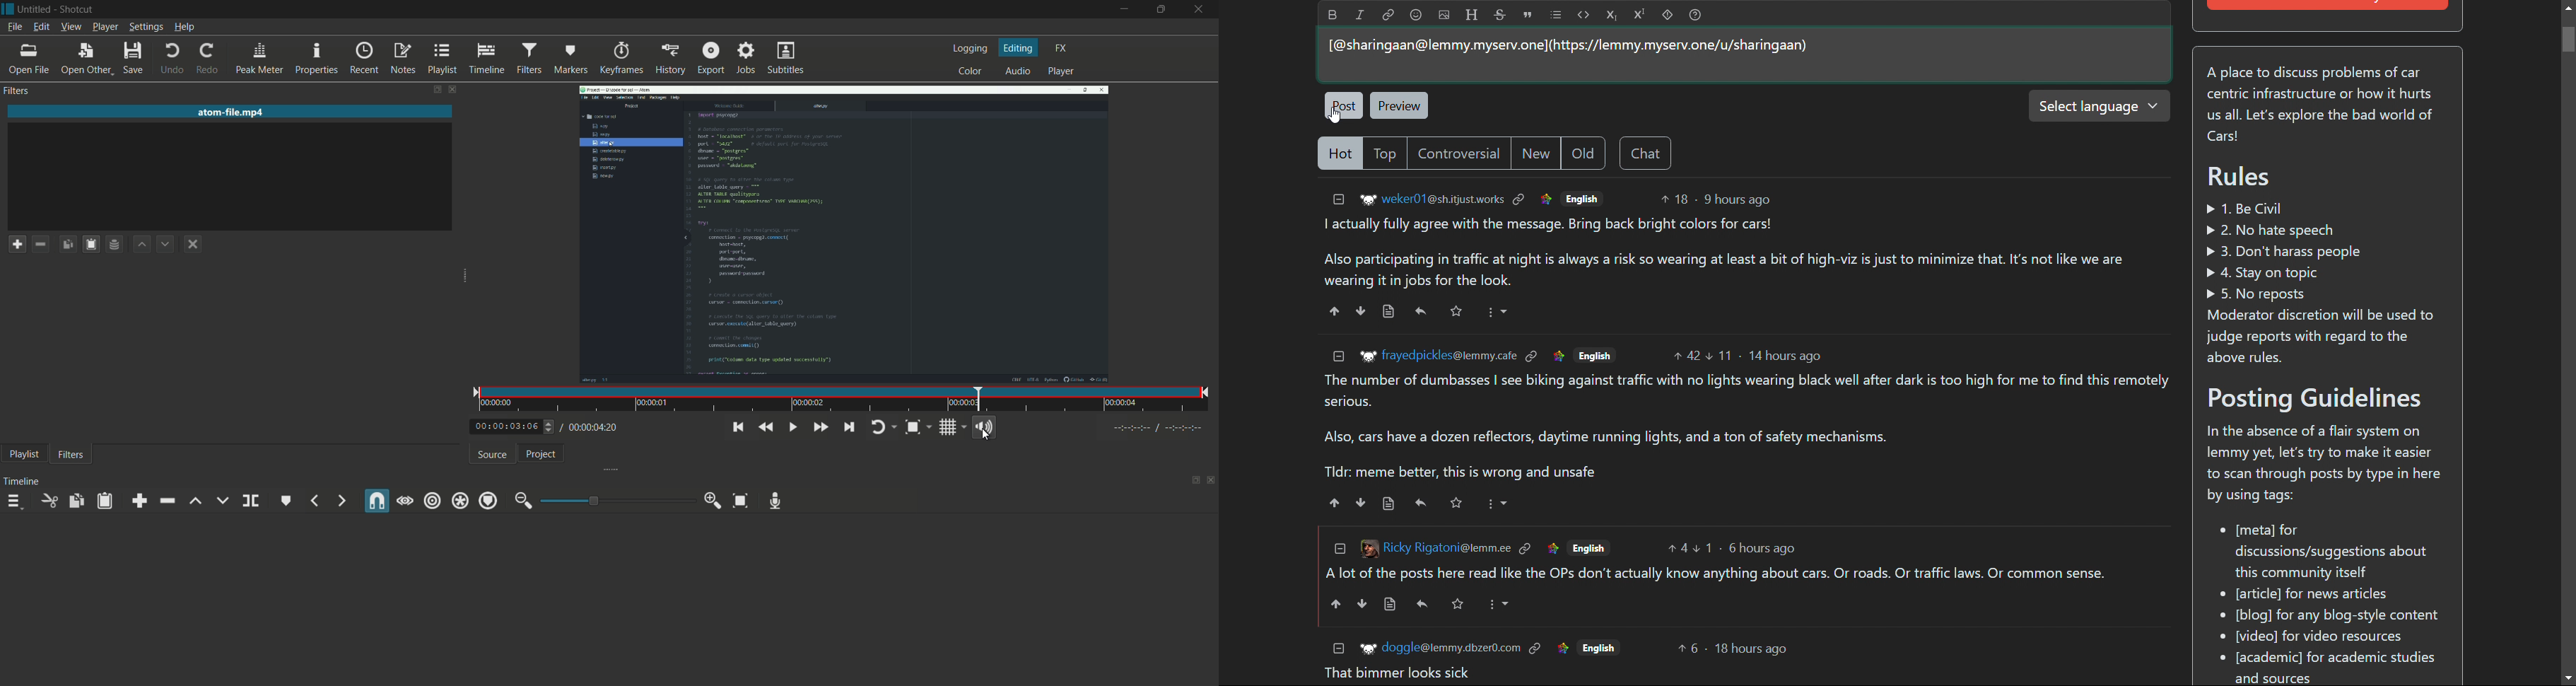 The height and width of the screenshot is (700, 2576). What do you see at coordinates (1519, 199) in the screenshot?
I see `link` at bounding box center [1519, 199].